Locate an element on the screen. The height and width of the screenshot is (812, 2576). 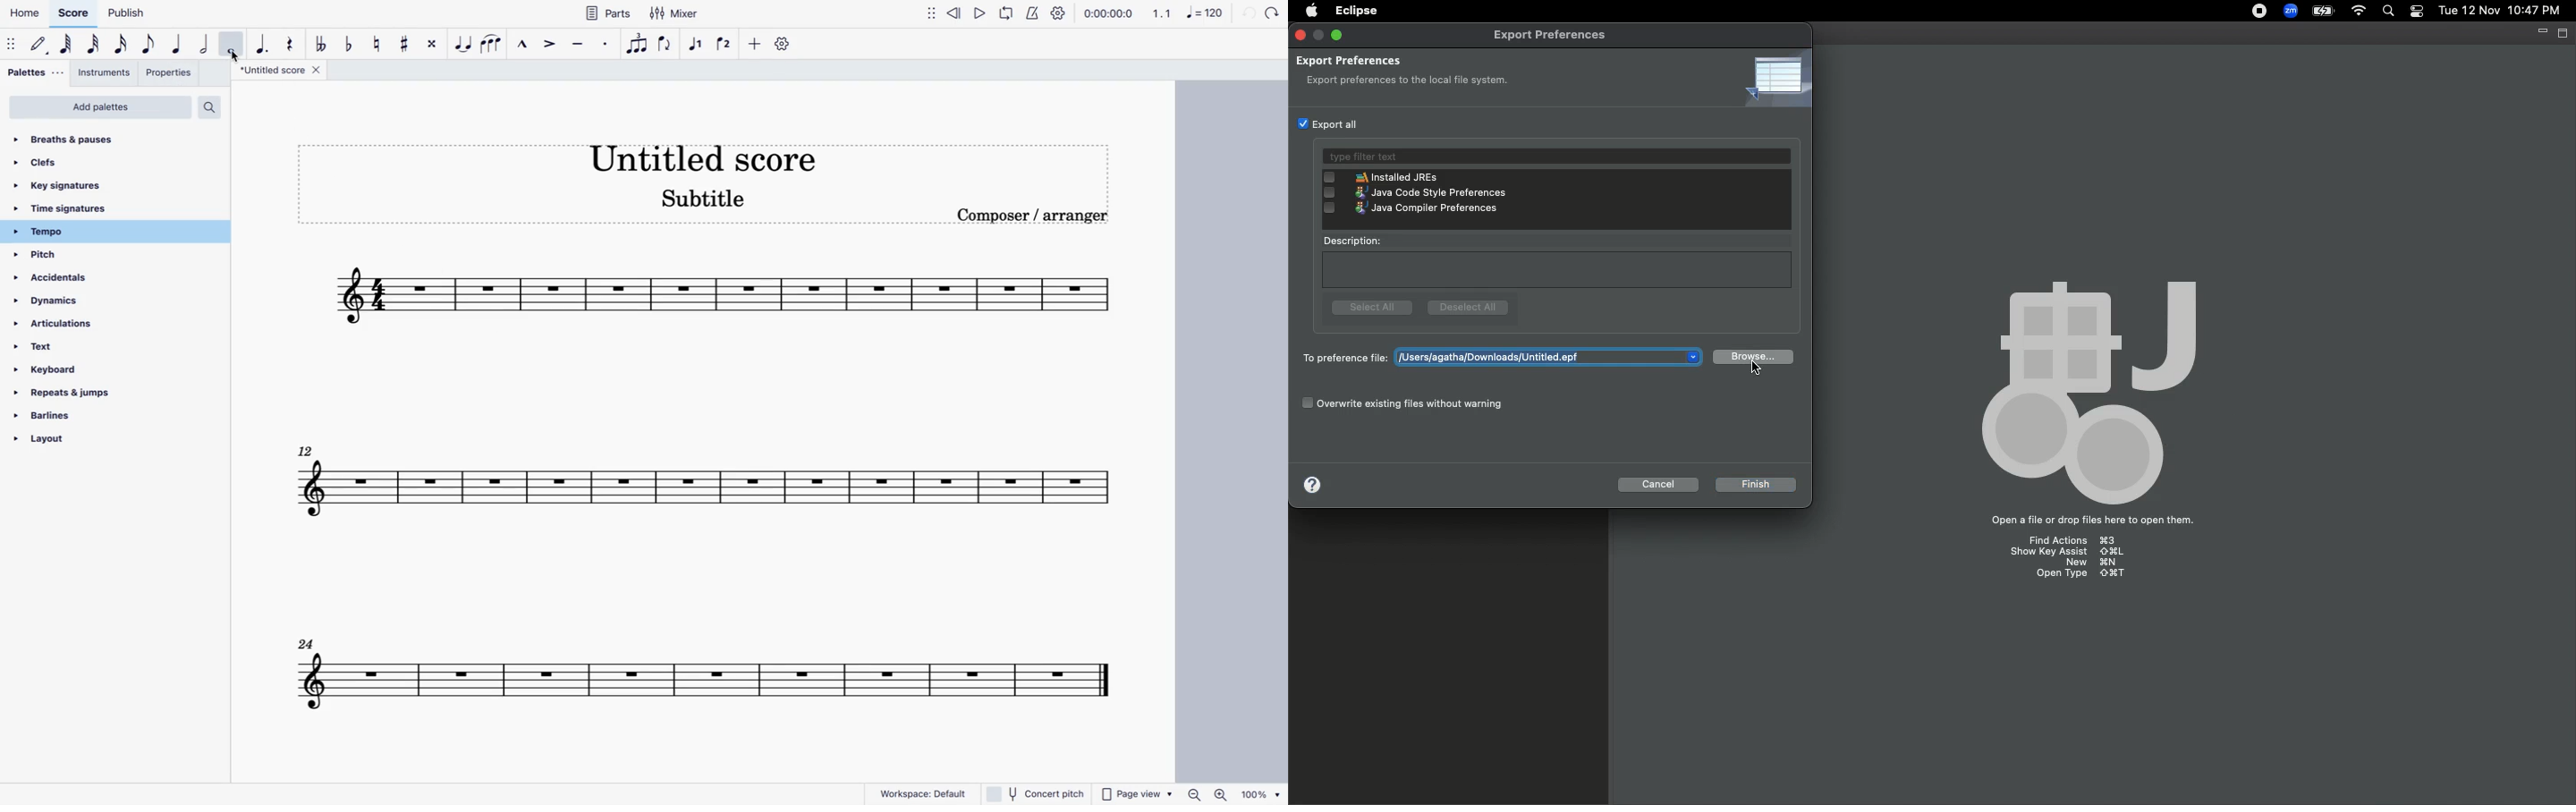
score is located at coordinates (728, 299).